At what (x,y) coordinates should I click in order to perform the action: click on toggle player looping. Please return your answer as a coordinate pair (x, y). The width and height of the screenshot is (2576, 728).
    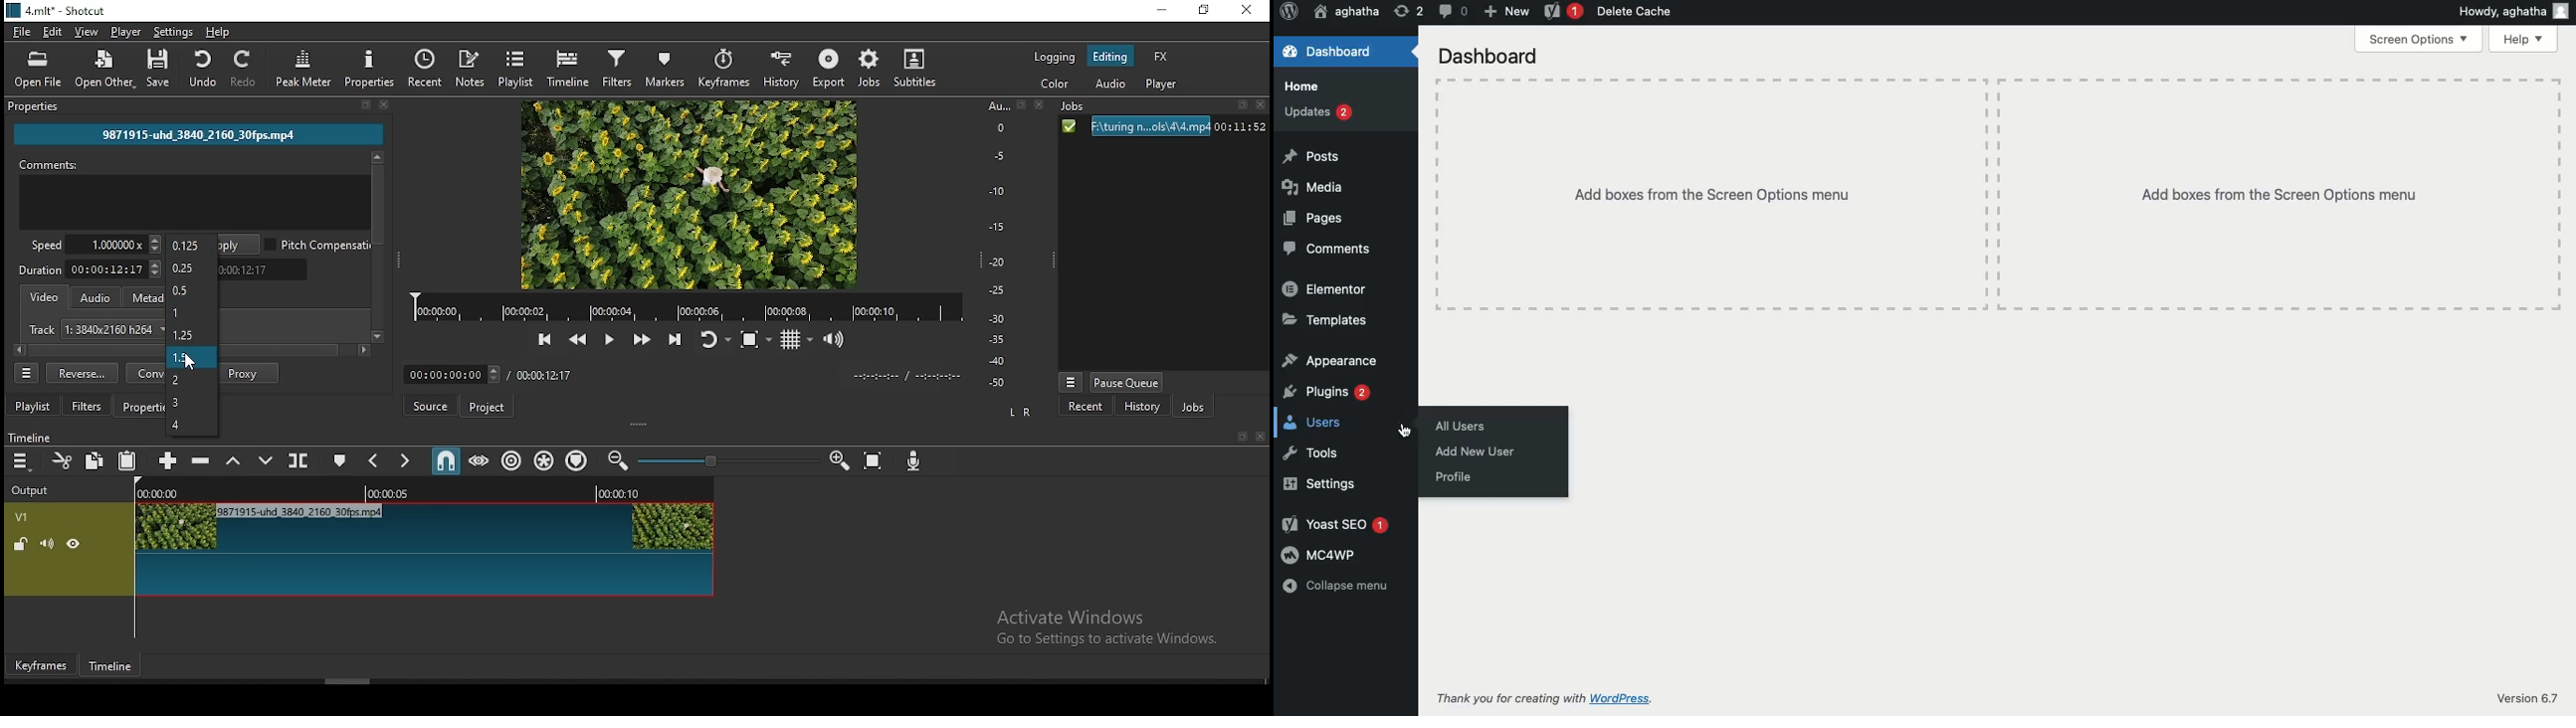
    Looking at the image, I should click on (713, 344).